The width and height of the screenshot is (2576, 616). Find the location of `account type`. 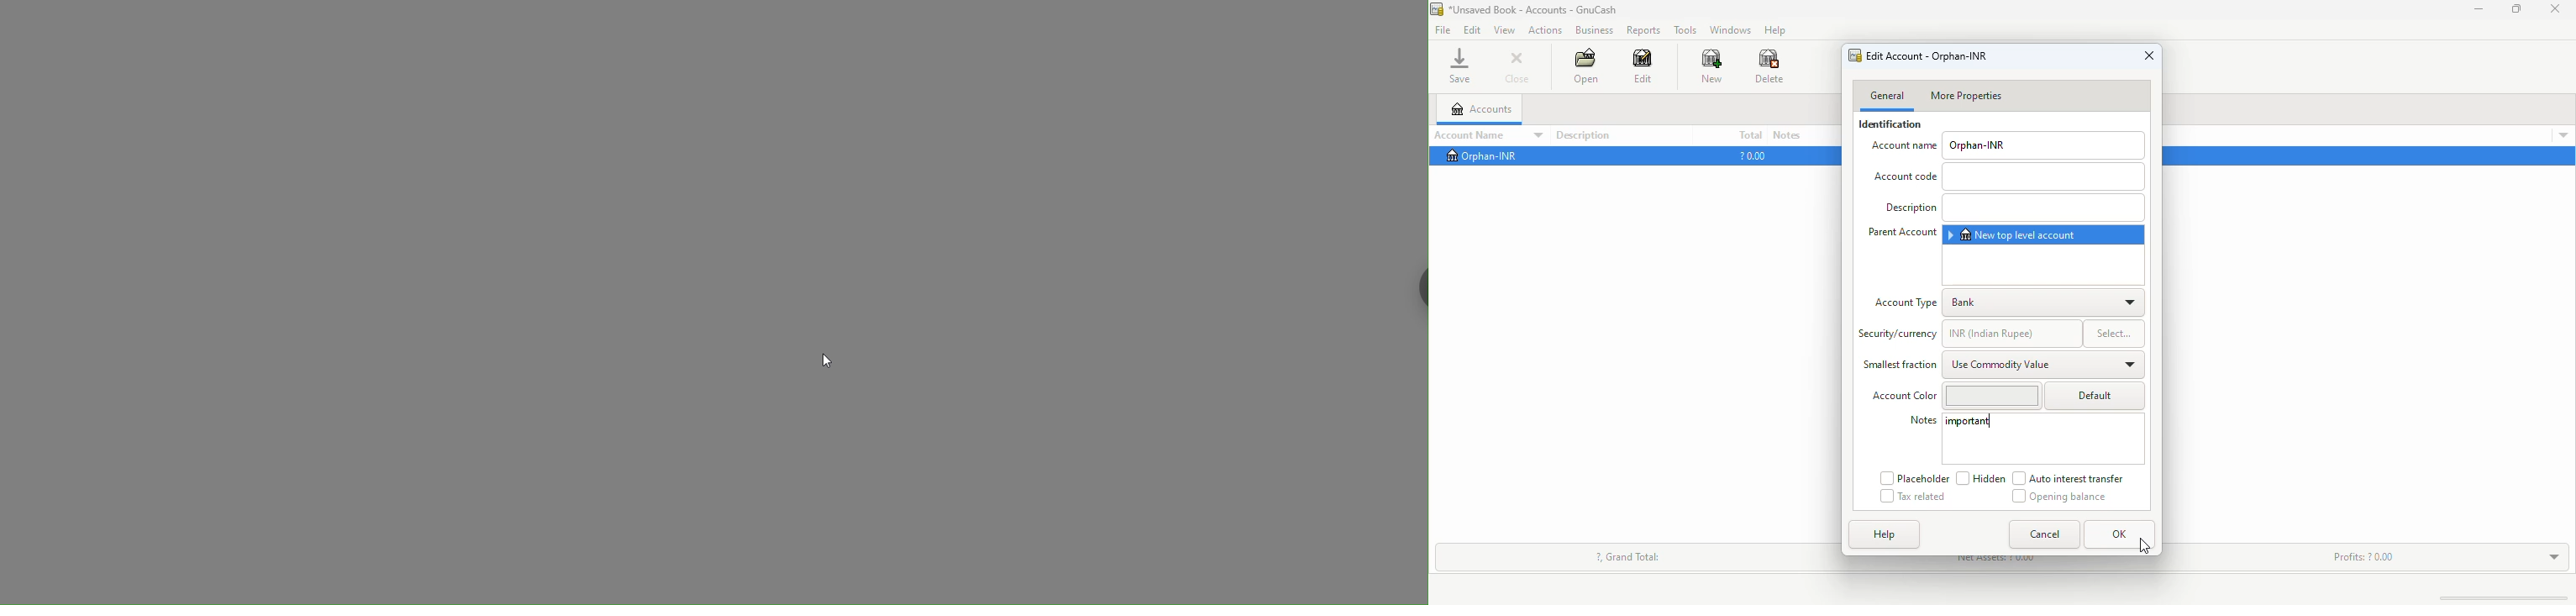

account type is located at coordinates (1906, 303).